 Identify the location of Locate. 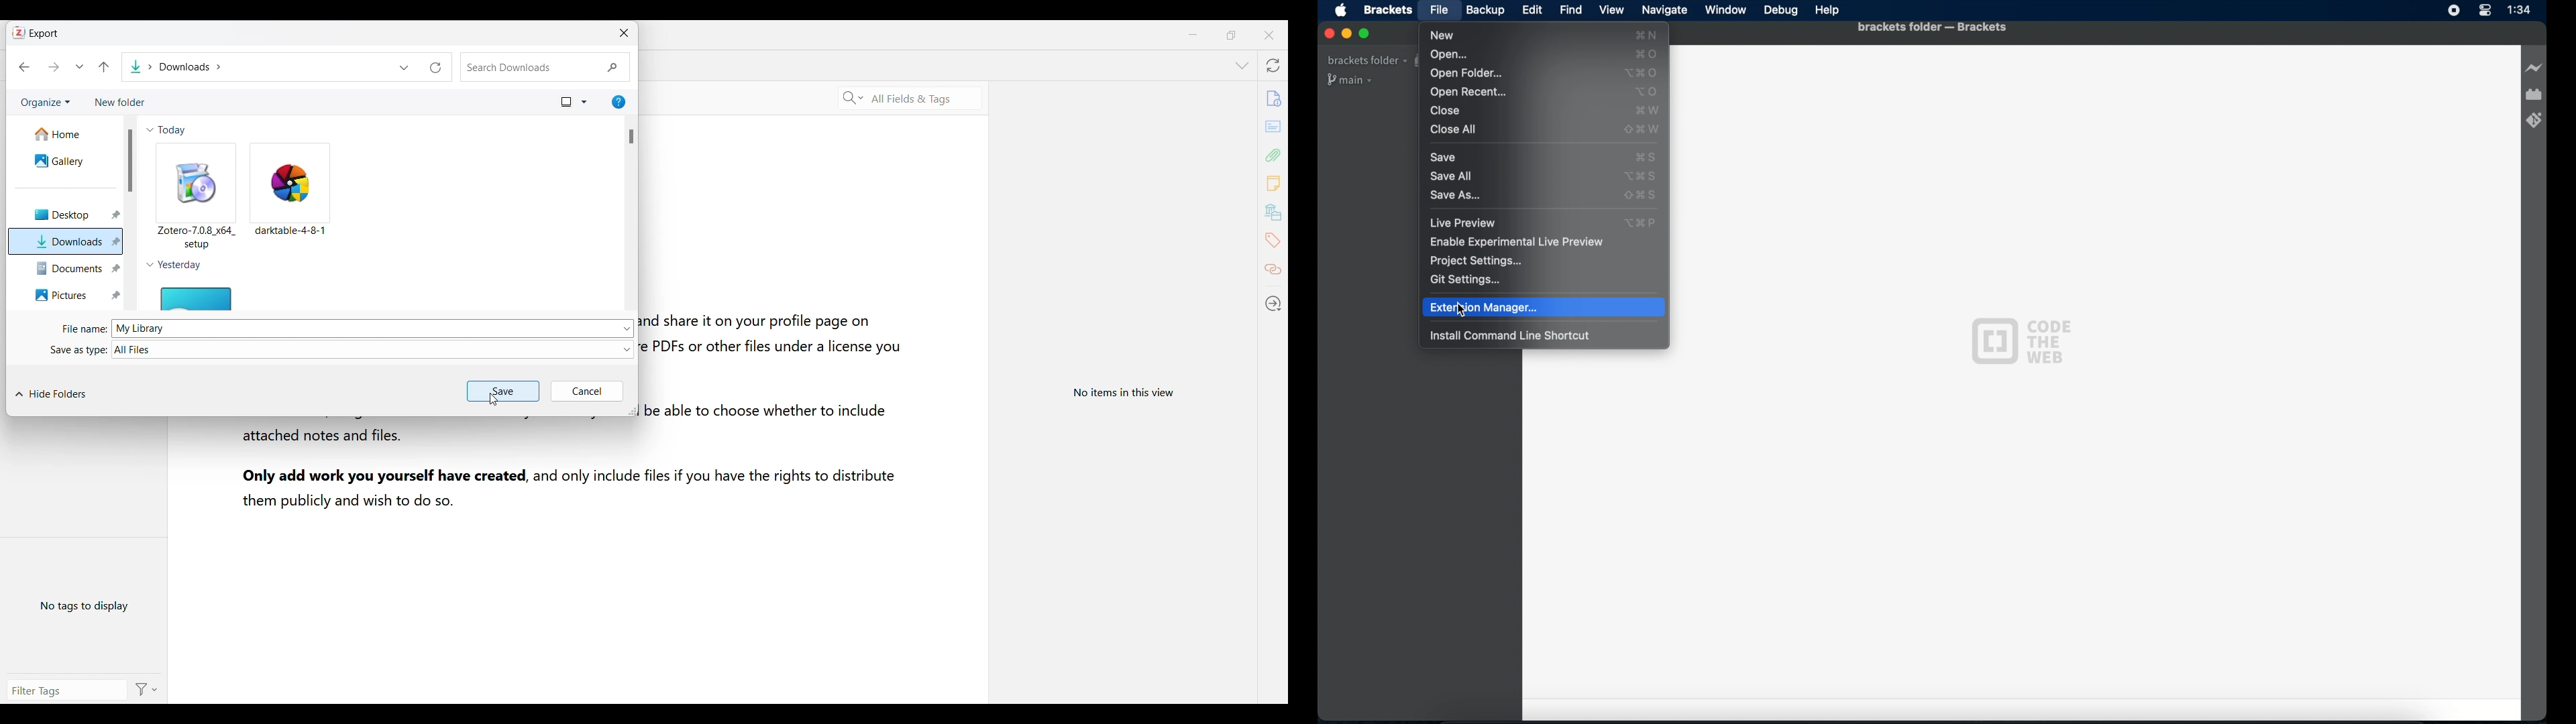
(1273, 302).